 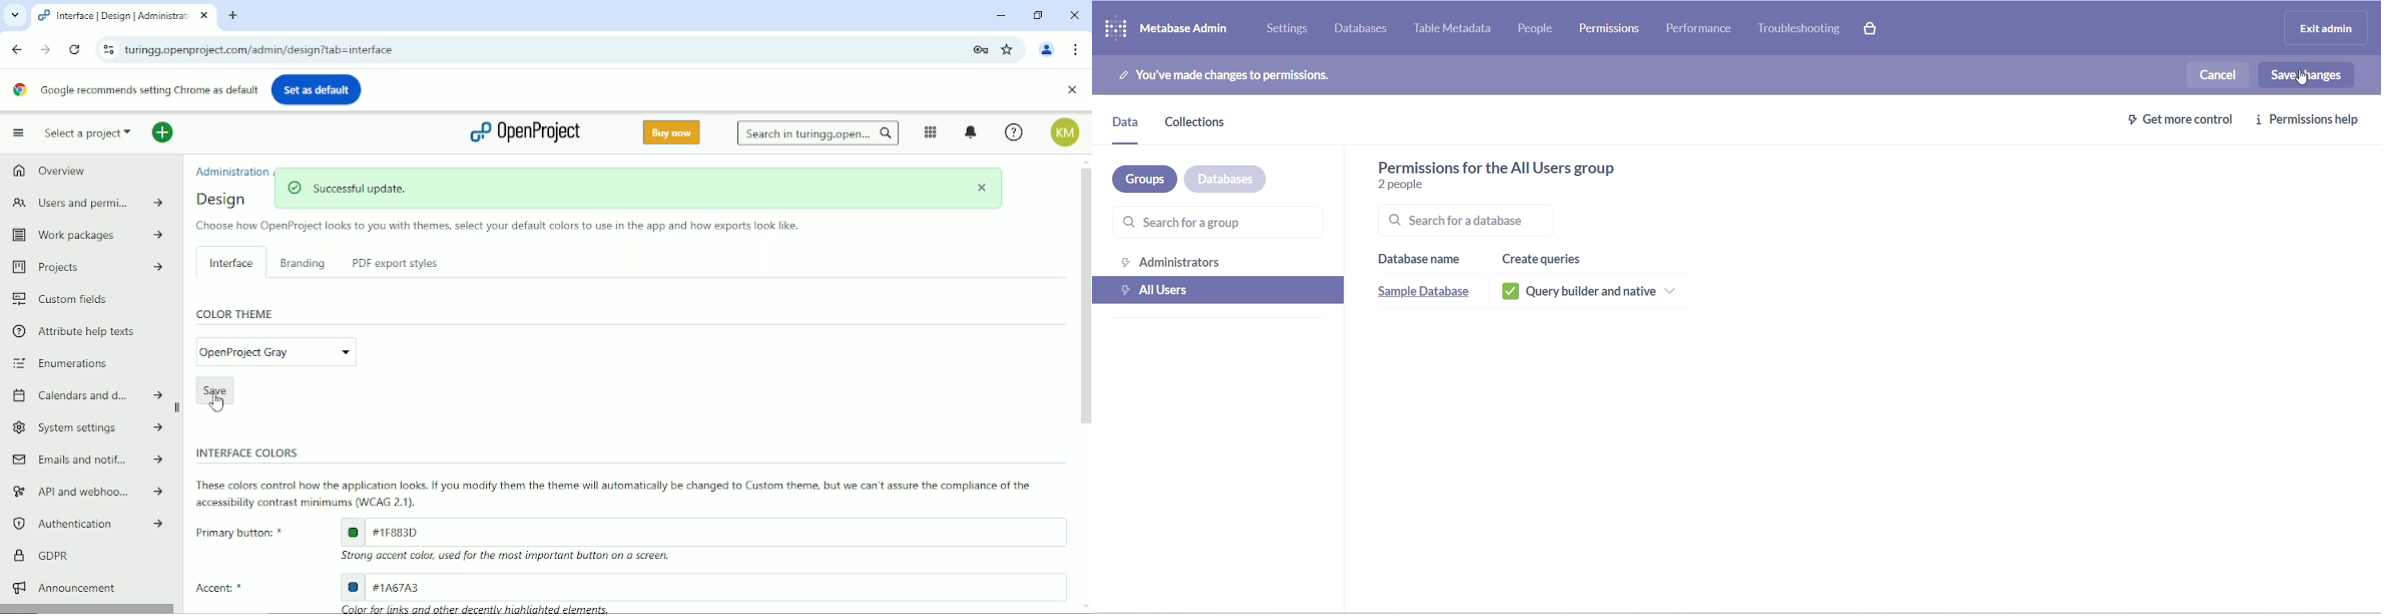 What do you see at coordinates (524, 132) in the screenshot?
I see `Openproject` at bounding box center [524, 132].